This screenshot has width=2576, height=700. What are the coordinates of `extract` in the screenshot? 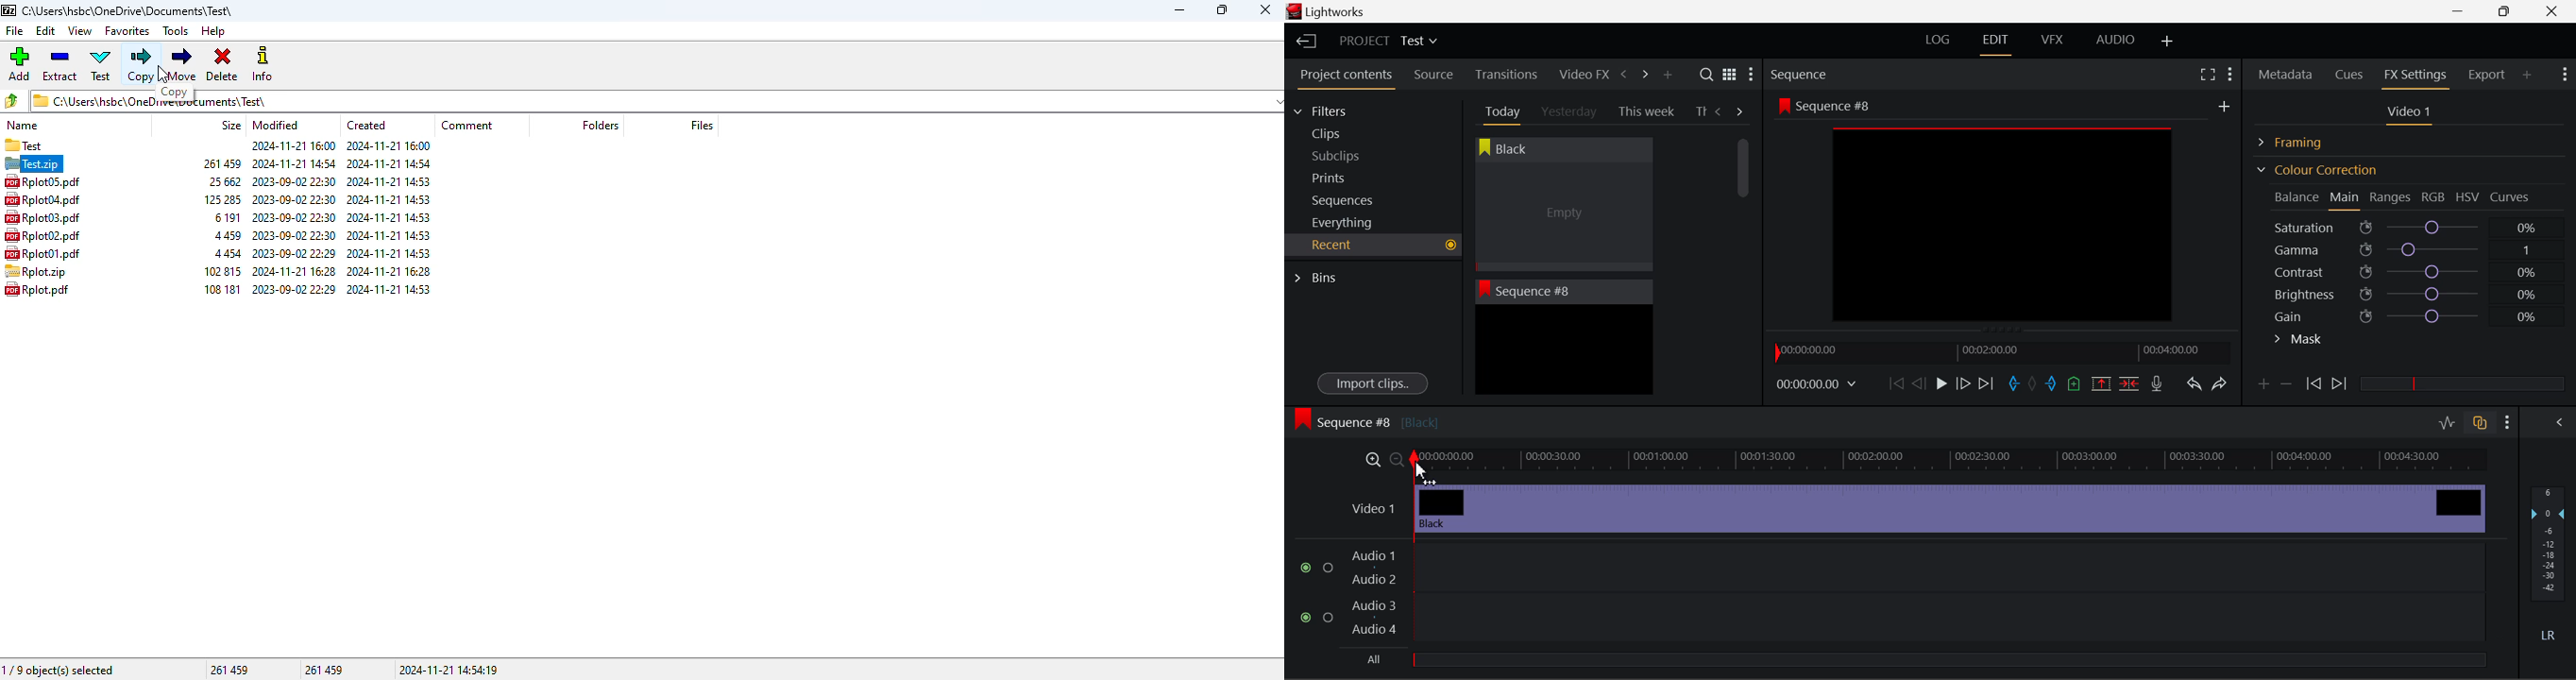 It's located at (60, 66).